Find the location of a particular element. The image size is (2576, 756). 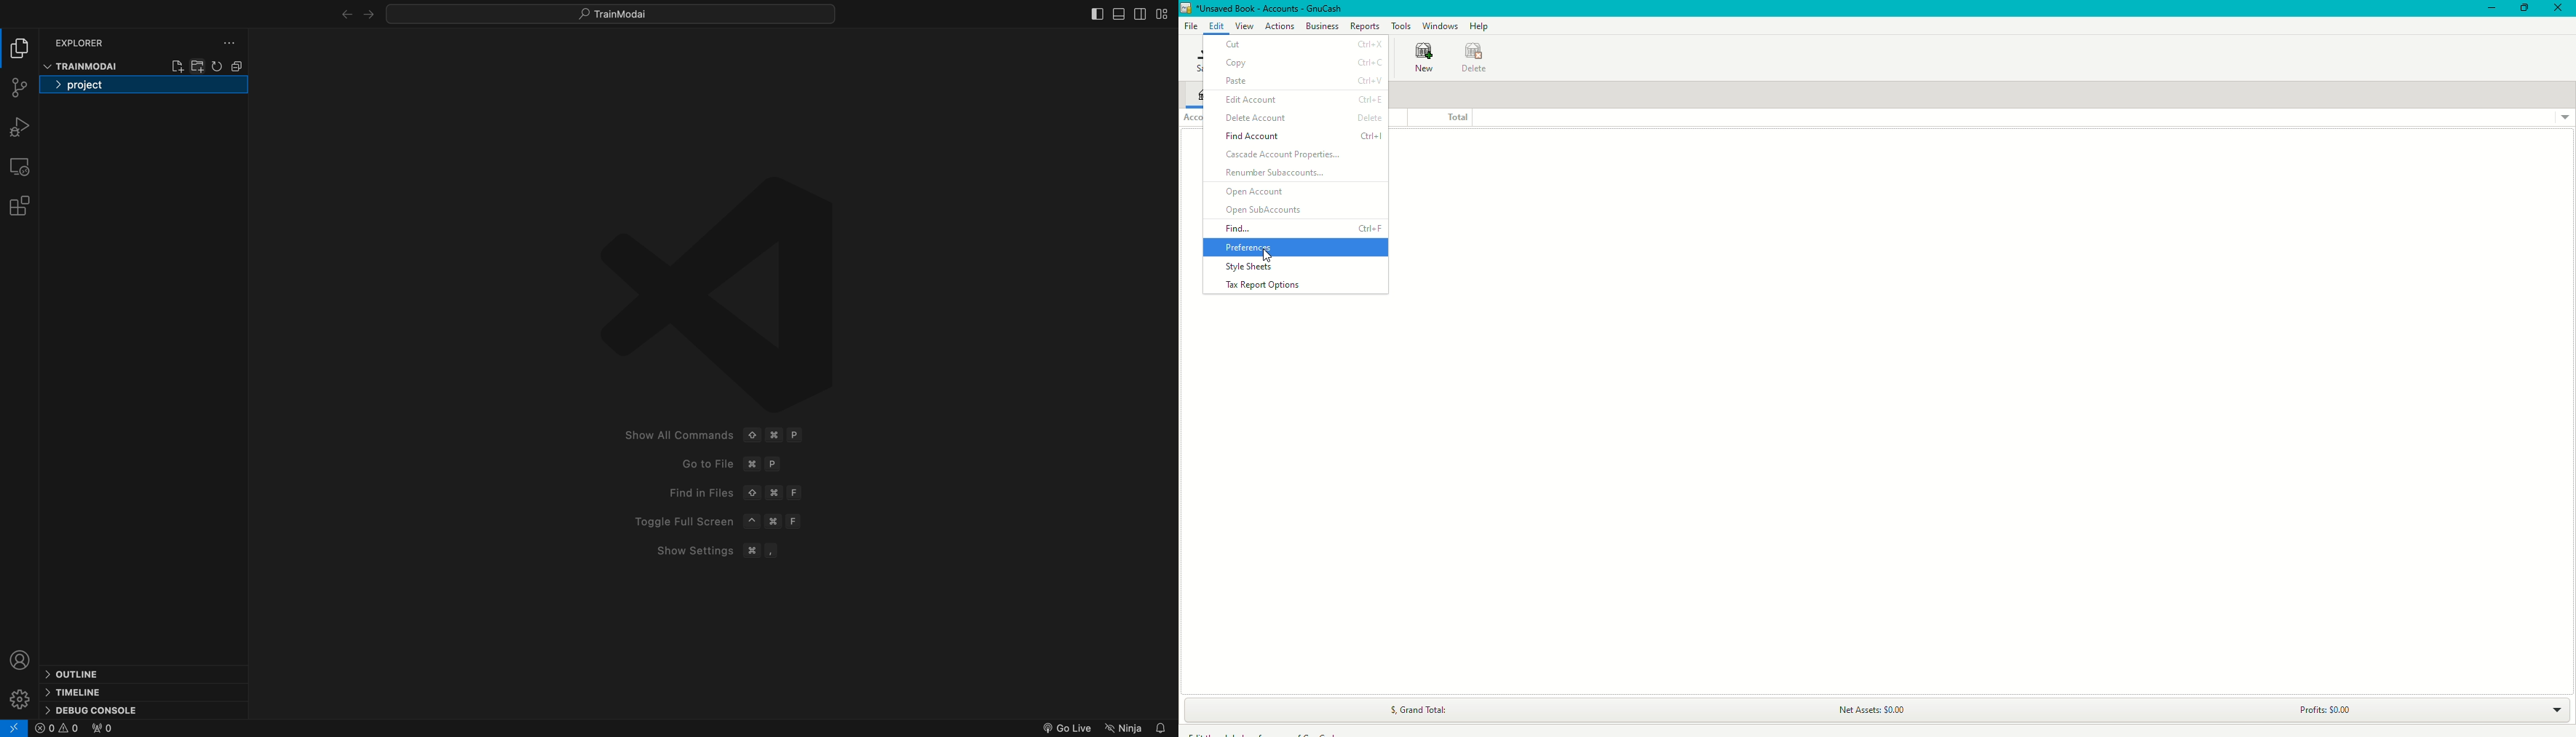

Actions is located at coordinates (1280, 27).